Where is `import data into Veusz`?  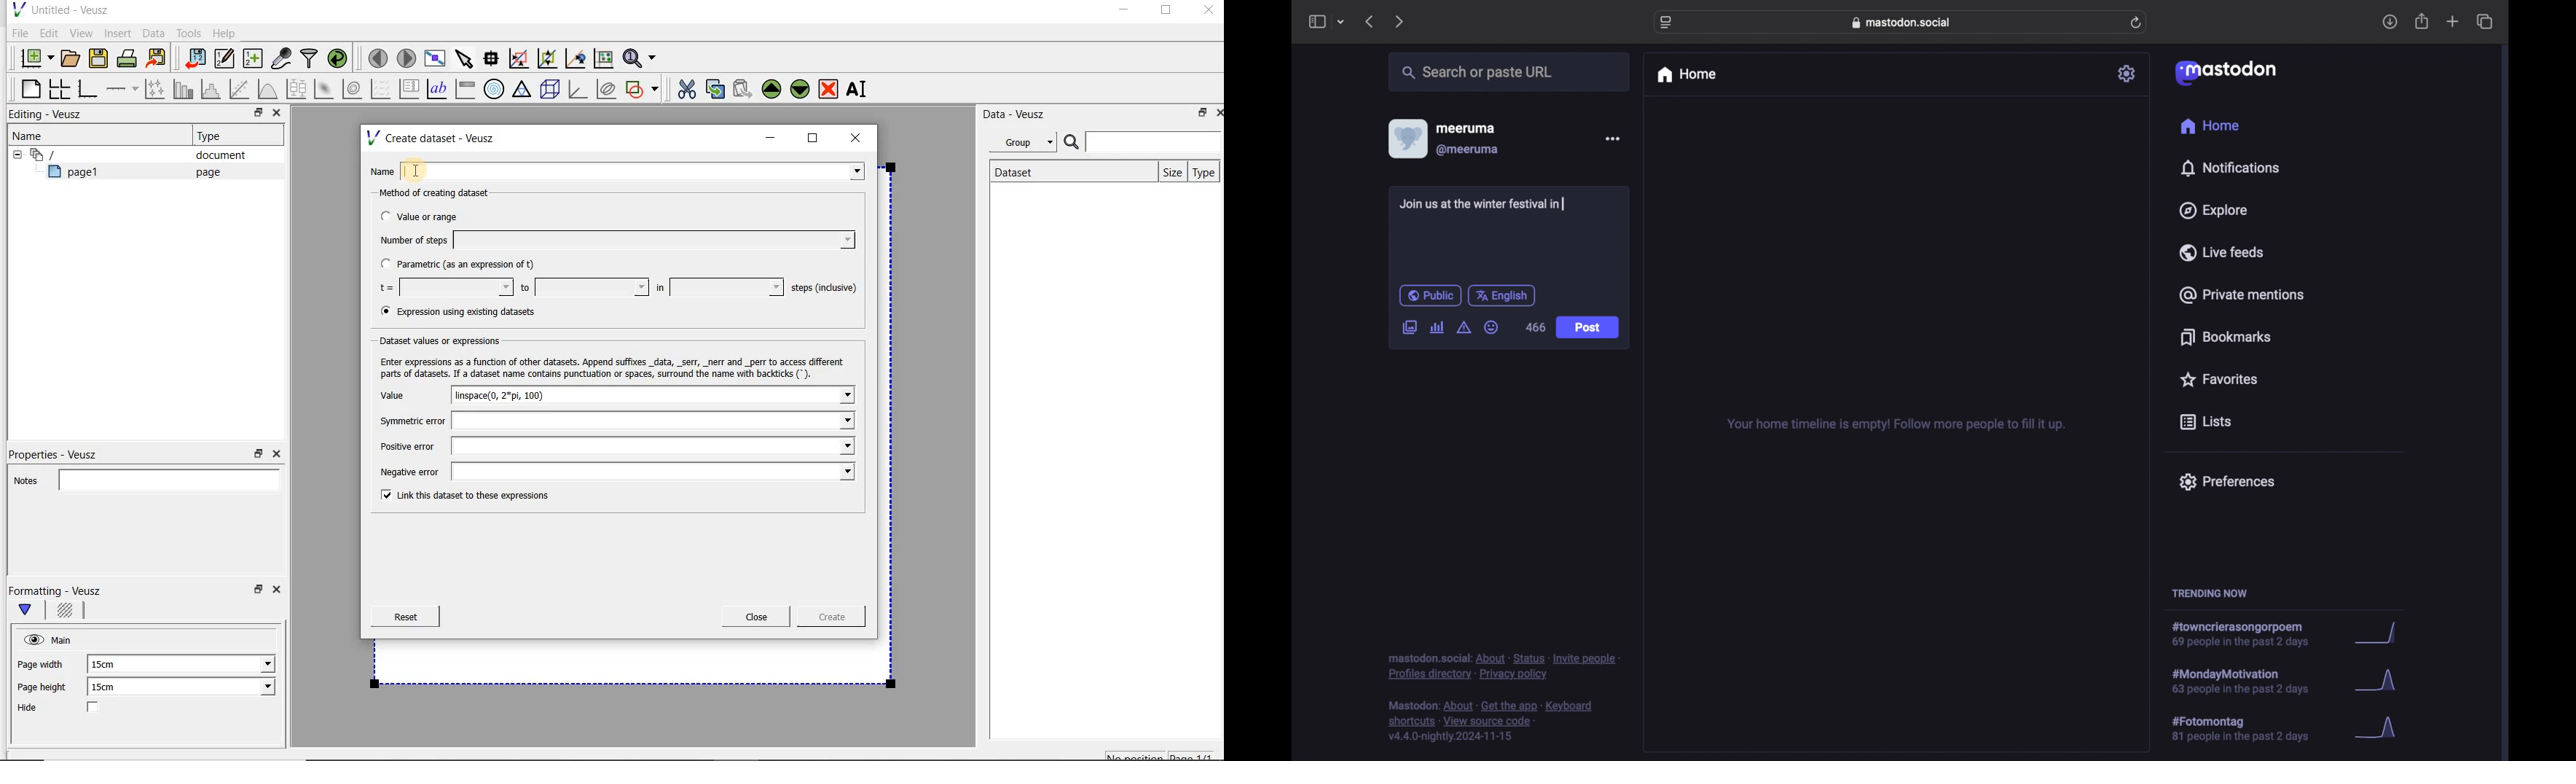 import data into Veusz is located at coordinates (194, 59).